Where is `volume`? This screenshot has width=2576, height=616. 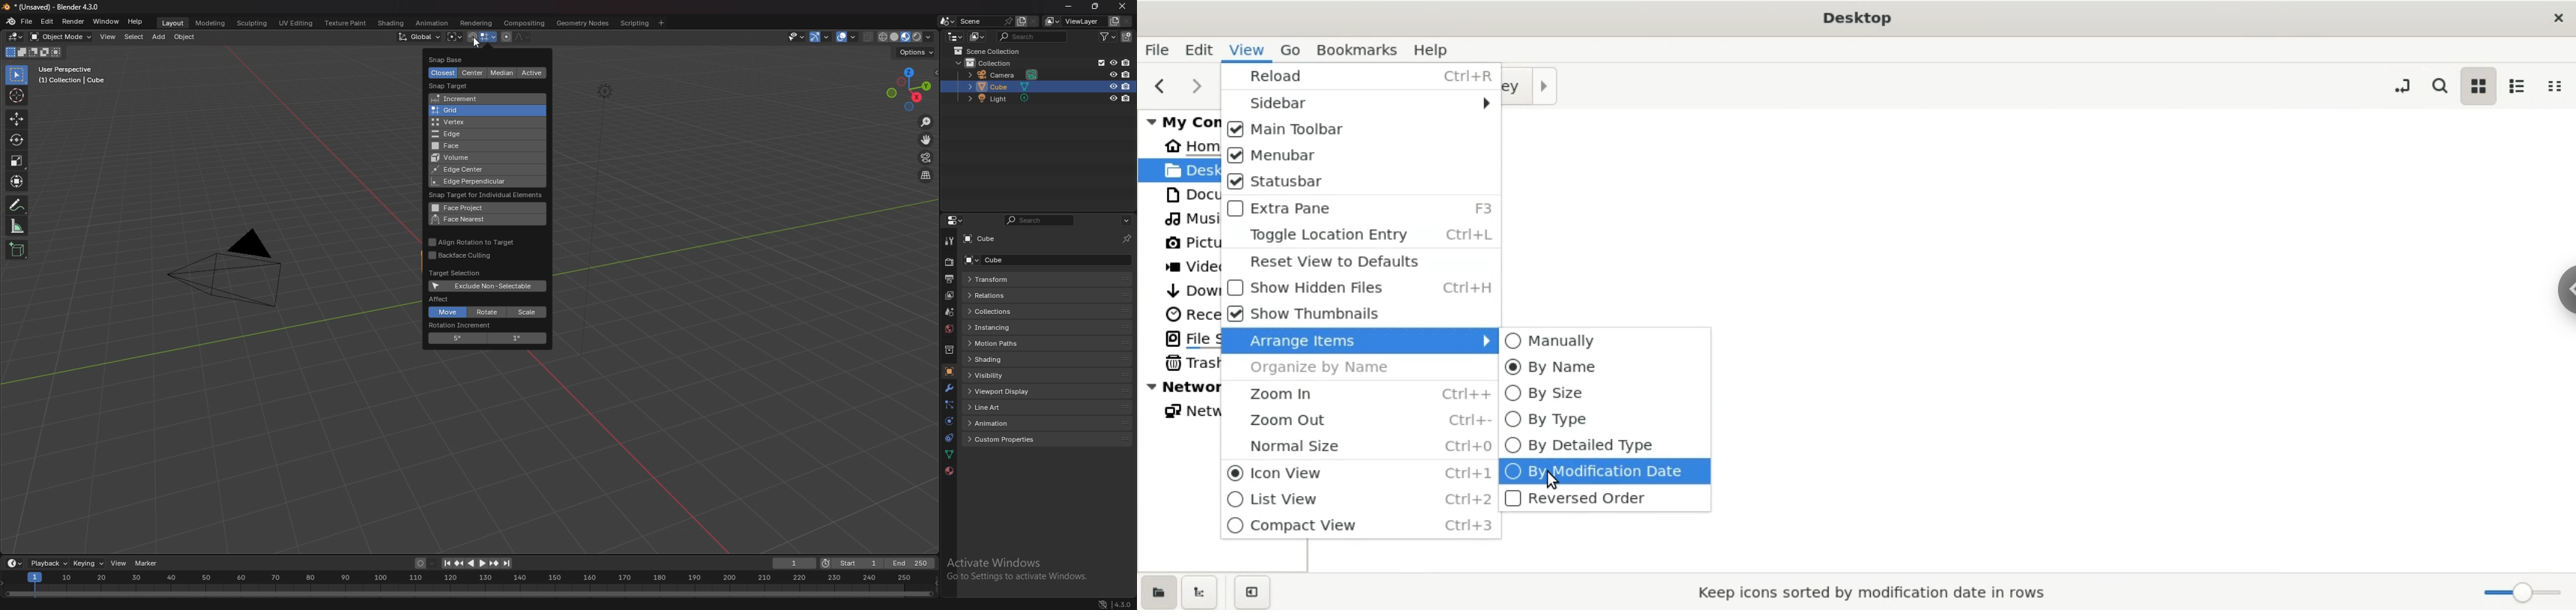 volume is located at coordinates (467, 158).